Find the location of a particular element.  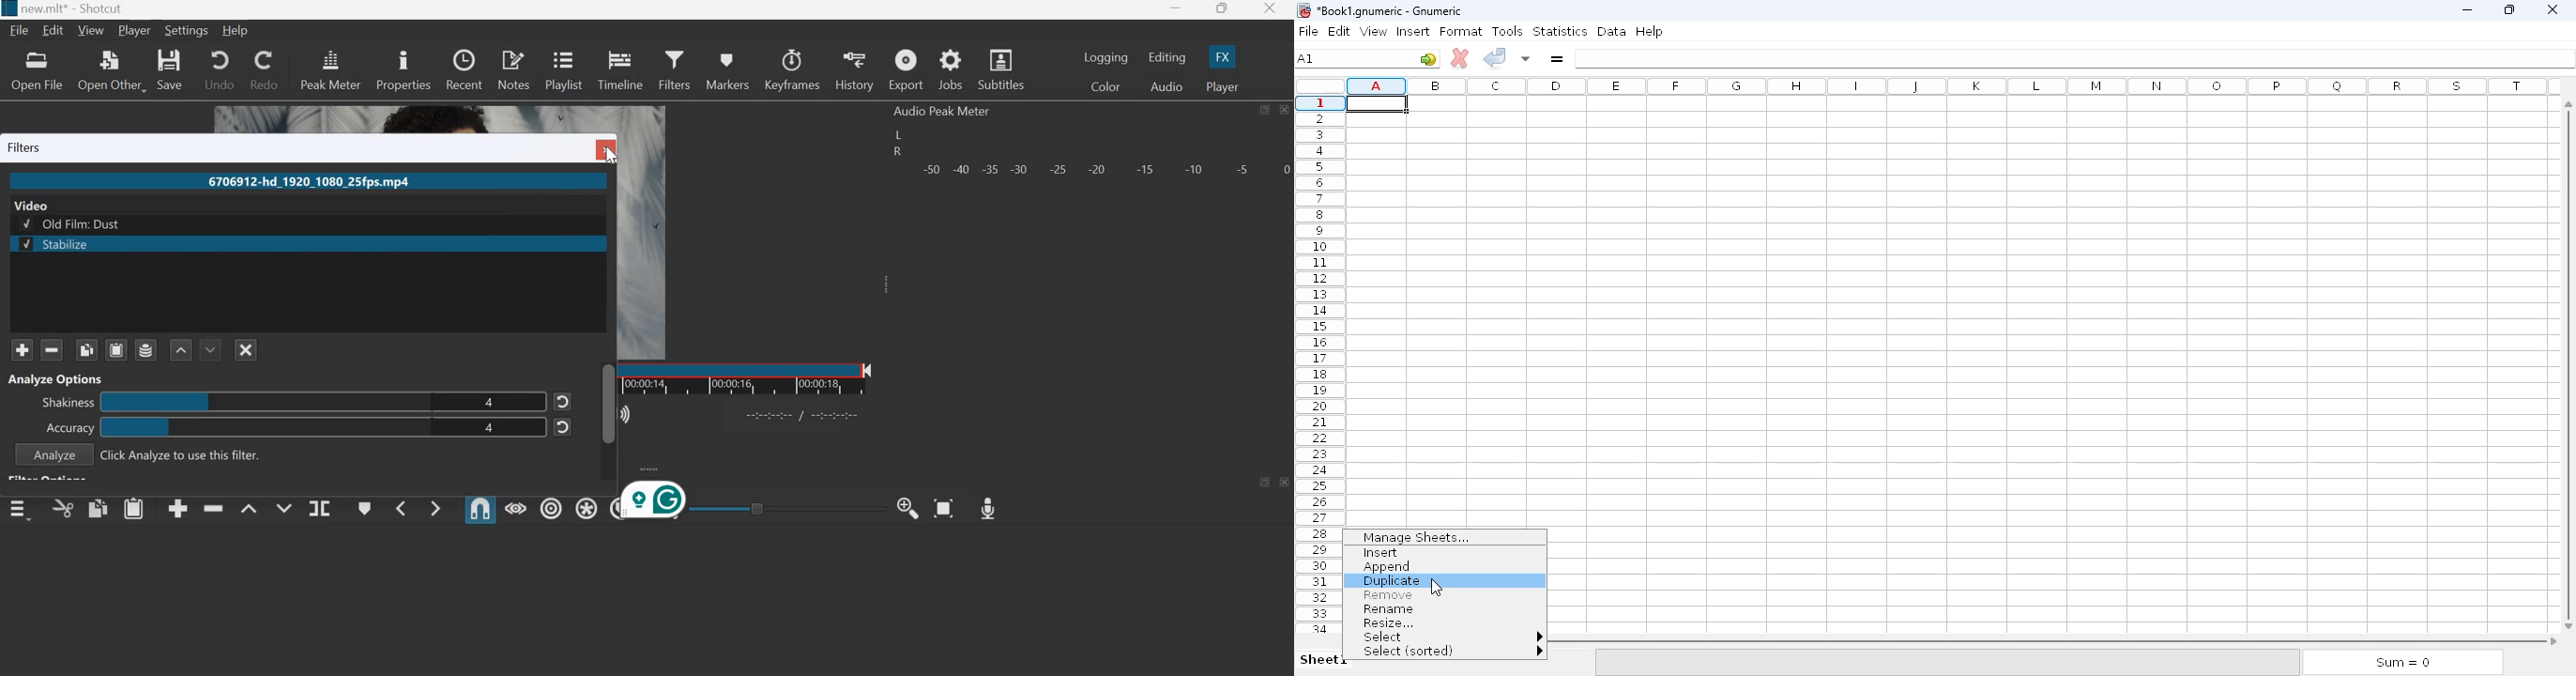

enter formula is located at coordinates (1557, 59).